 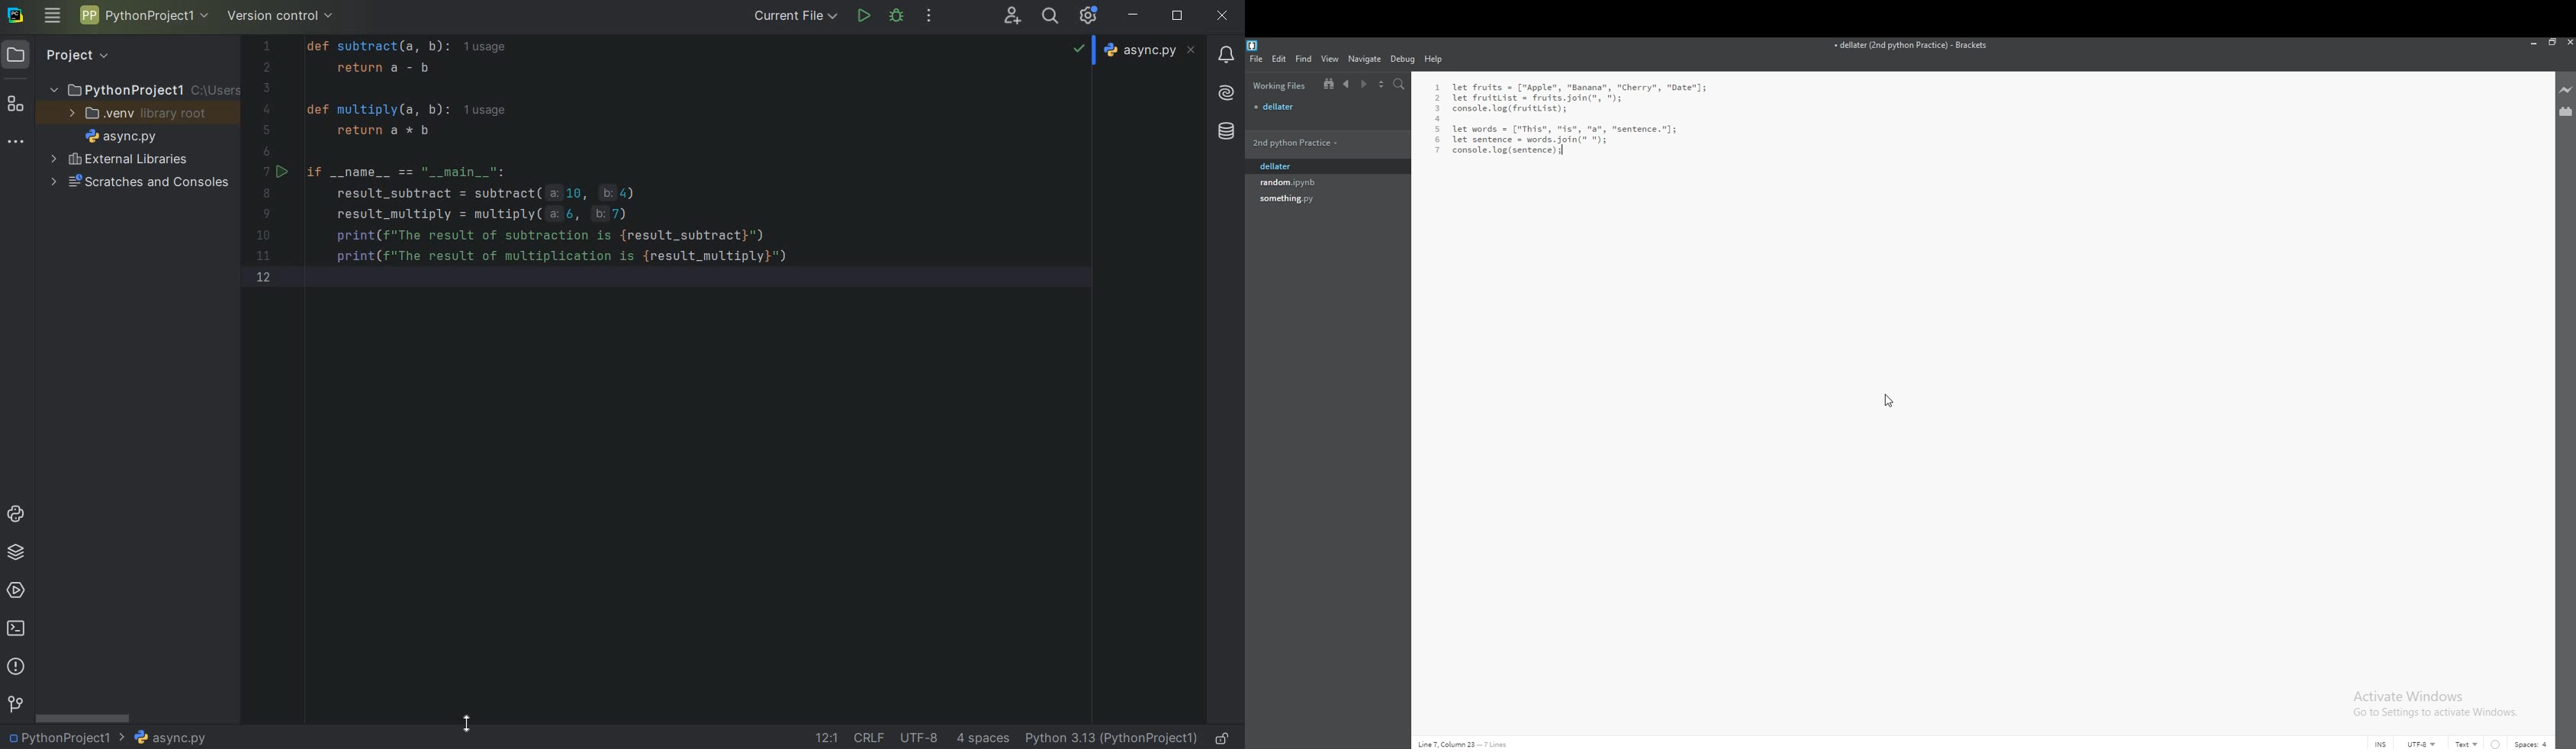 I want to click on bracket, so click(x=1255, y=44).